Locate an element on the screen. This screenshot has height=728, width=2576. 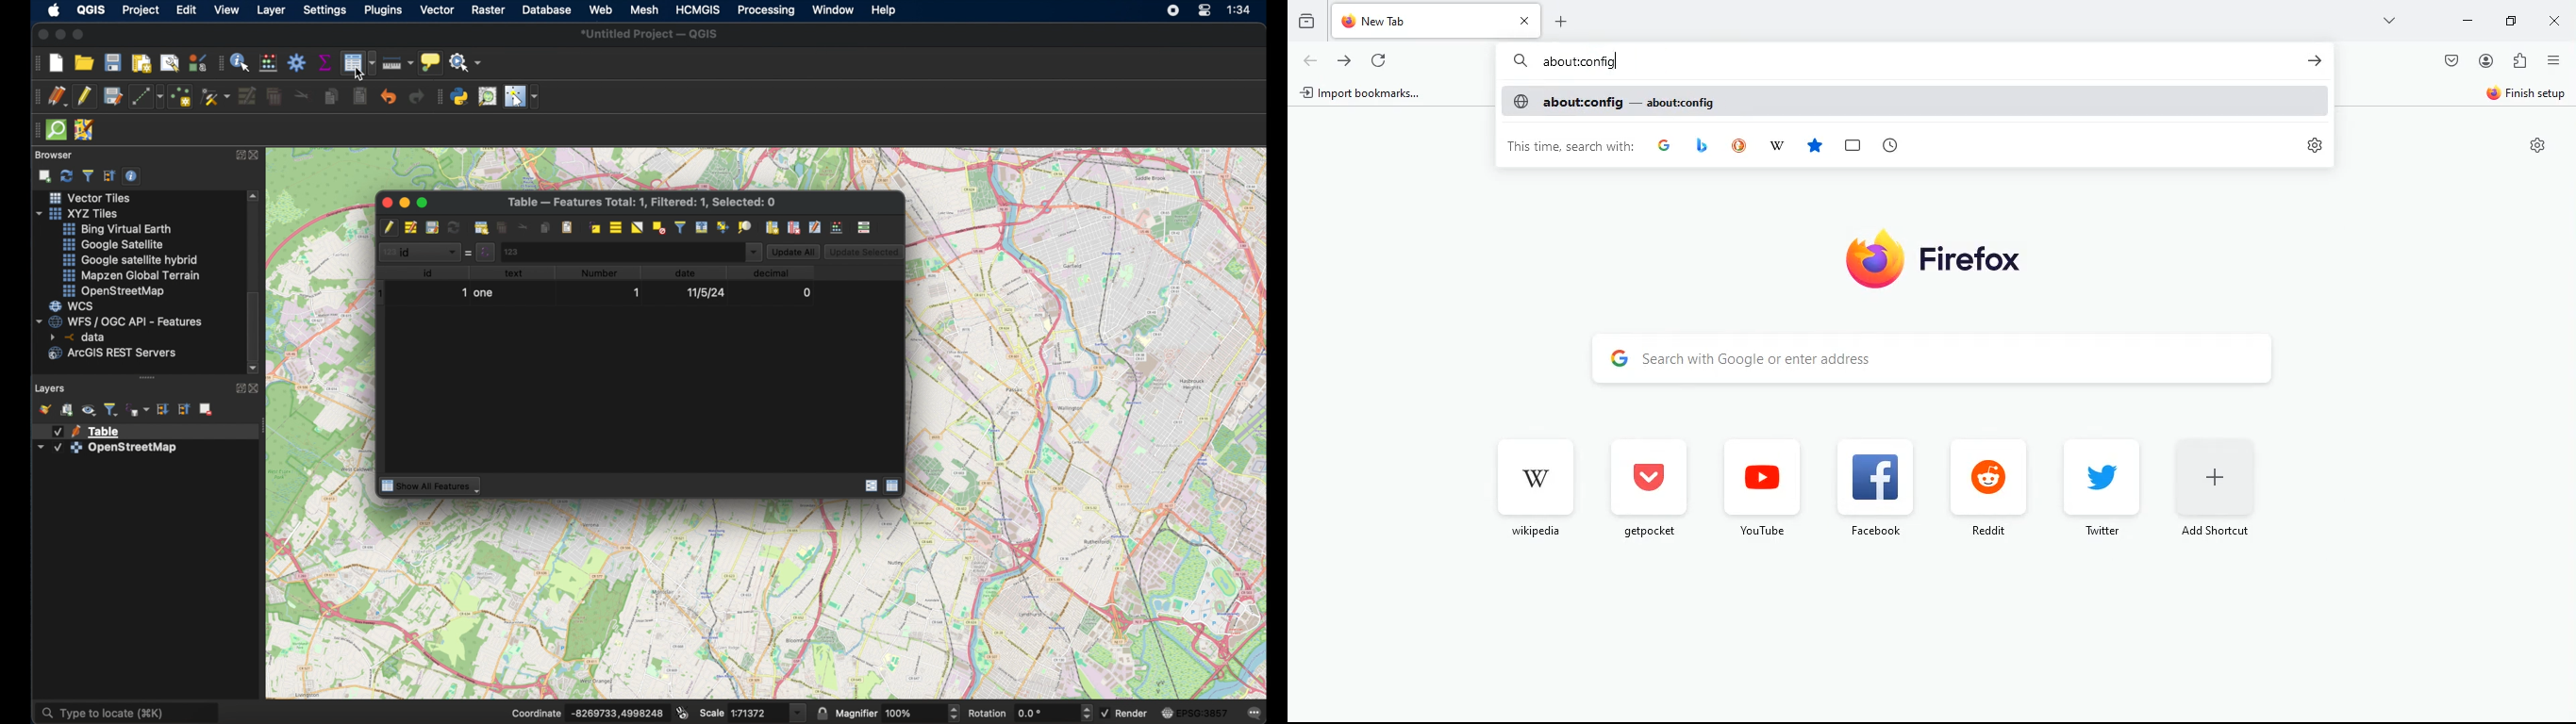
toggle extents and mouse position display is located at coordinates (683, 712).